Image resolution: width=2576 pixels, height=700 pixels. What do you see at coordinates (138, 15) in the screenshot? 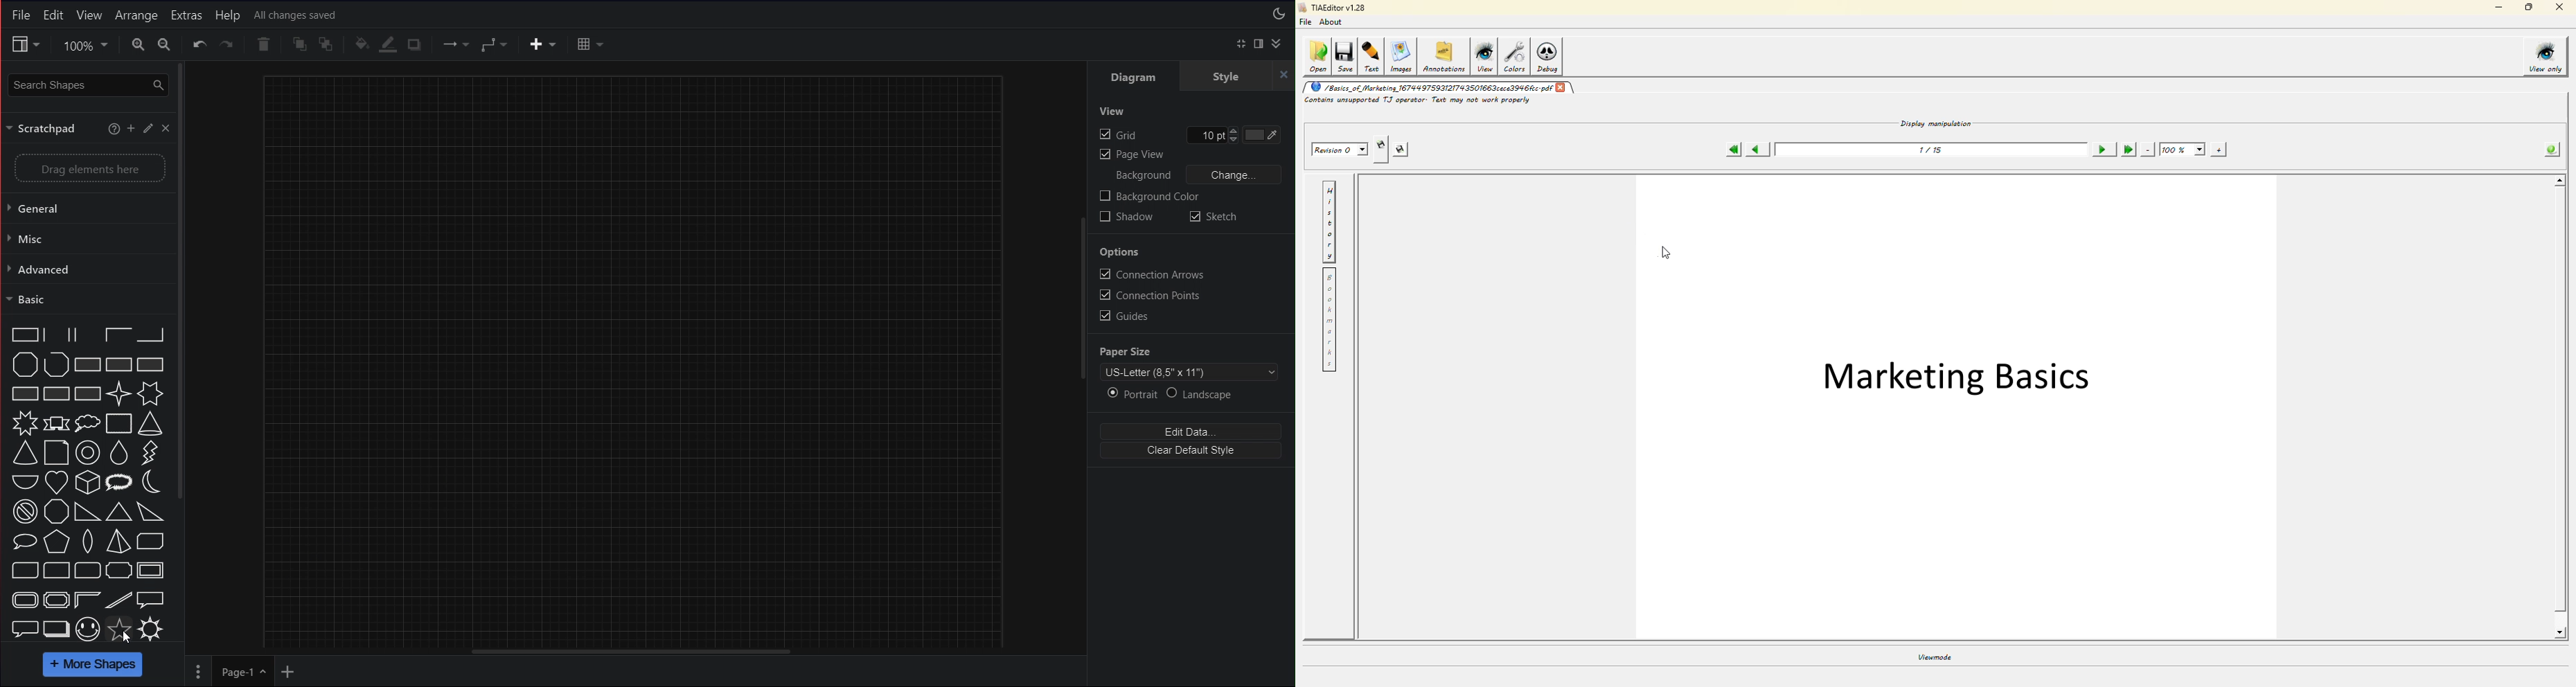
I see `Arrange` at bounding box center [138, 15].